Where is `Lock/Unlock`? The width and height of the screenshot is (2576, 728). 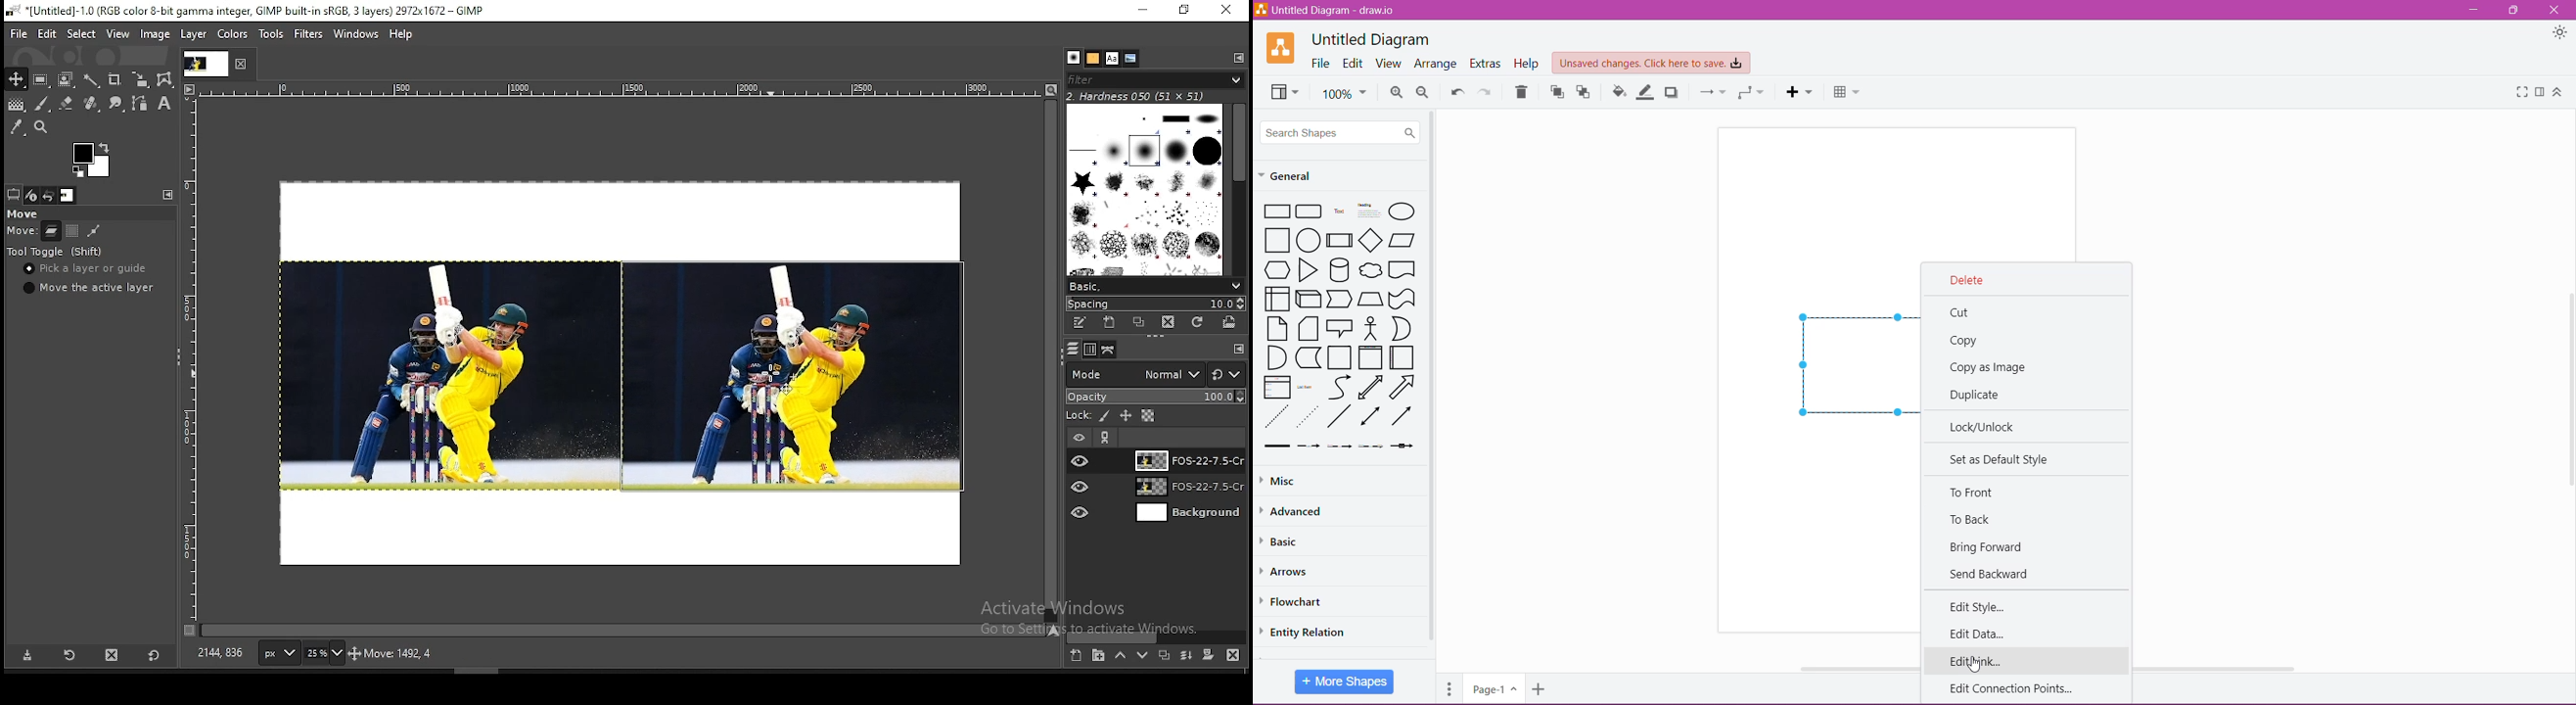
Lock/Unlock is located at coordinates (1986, 426).